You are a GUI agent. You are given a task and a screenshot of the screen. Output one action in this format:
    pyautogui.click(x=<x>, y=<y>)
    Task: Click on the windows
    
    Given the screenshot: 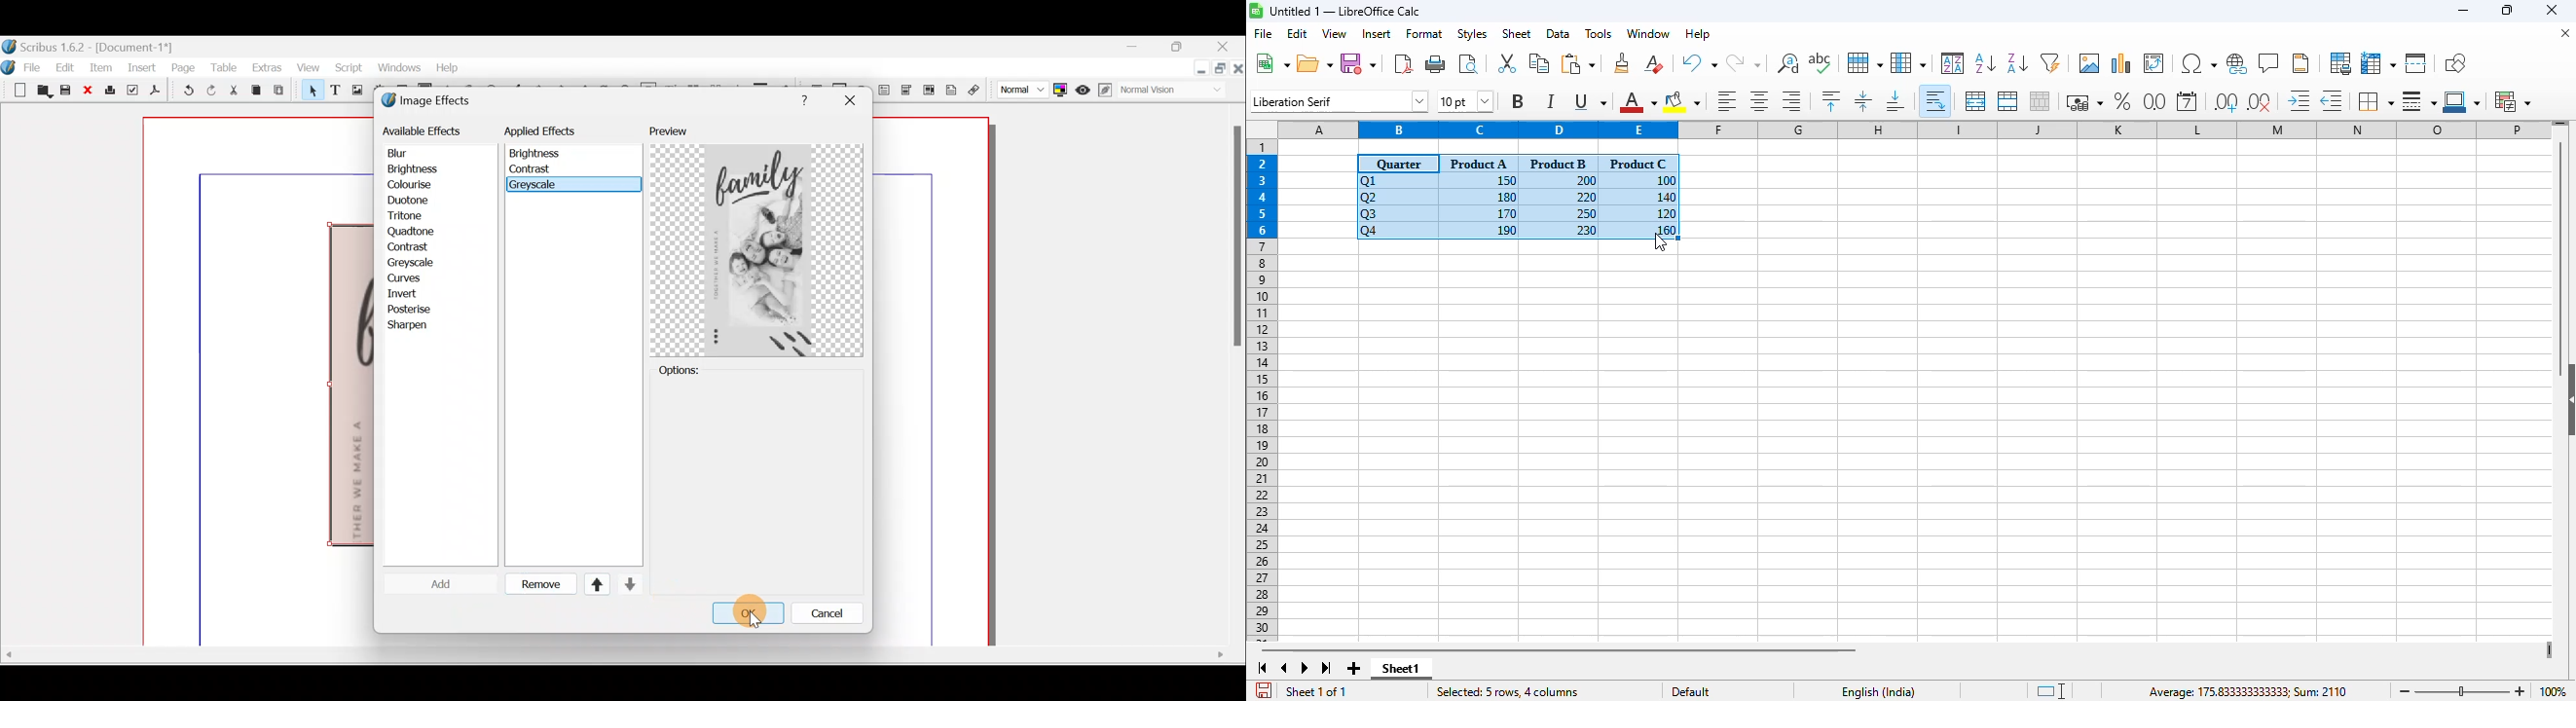 What is the action you would take?
    pyautogui.click(x=401, y=68)
    